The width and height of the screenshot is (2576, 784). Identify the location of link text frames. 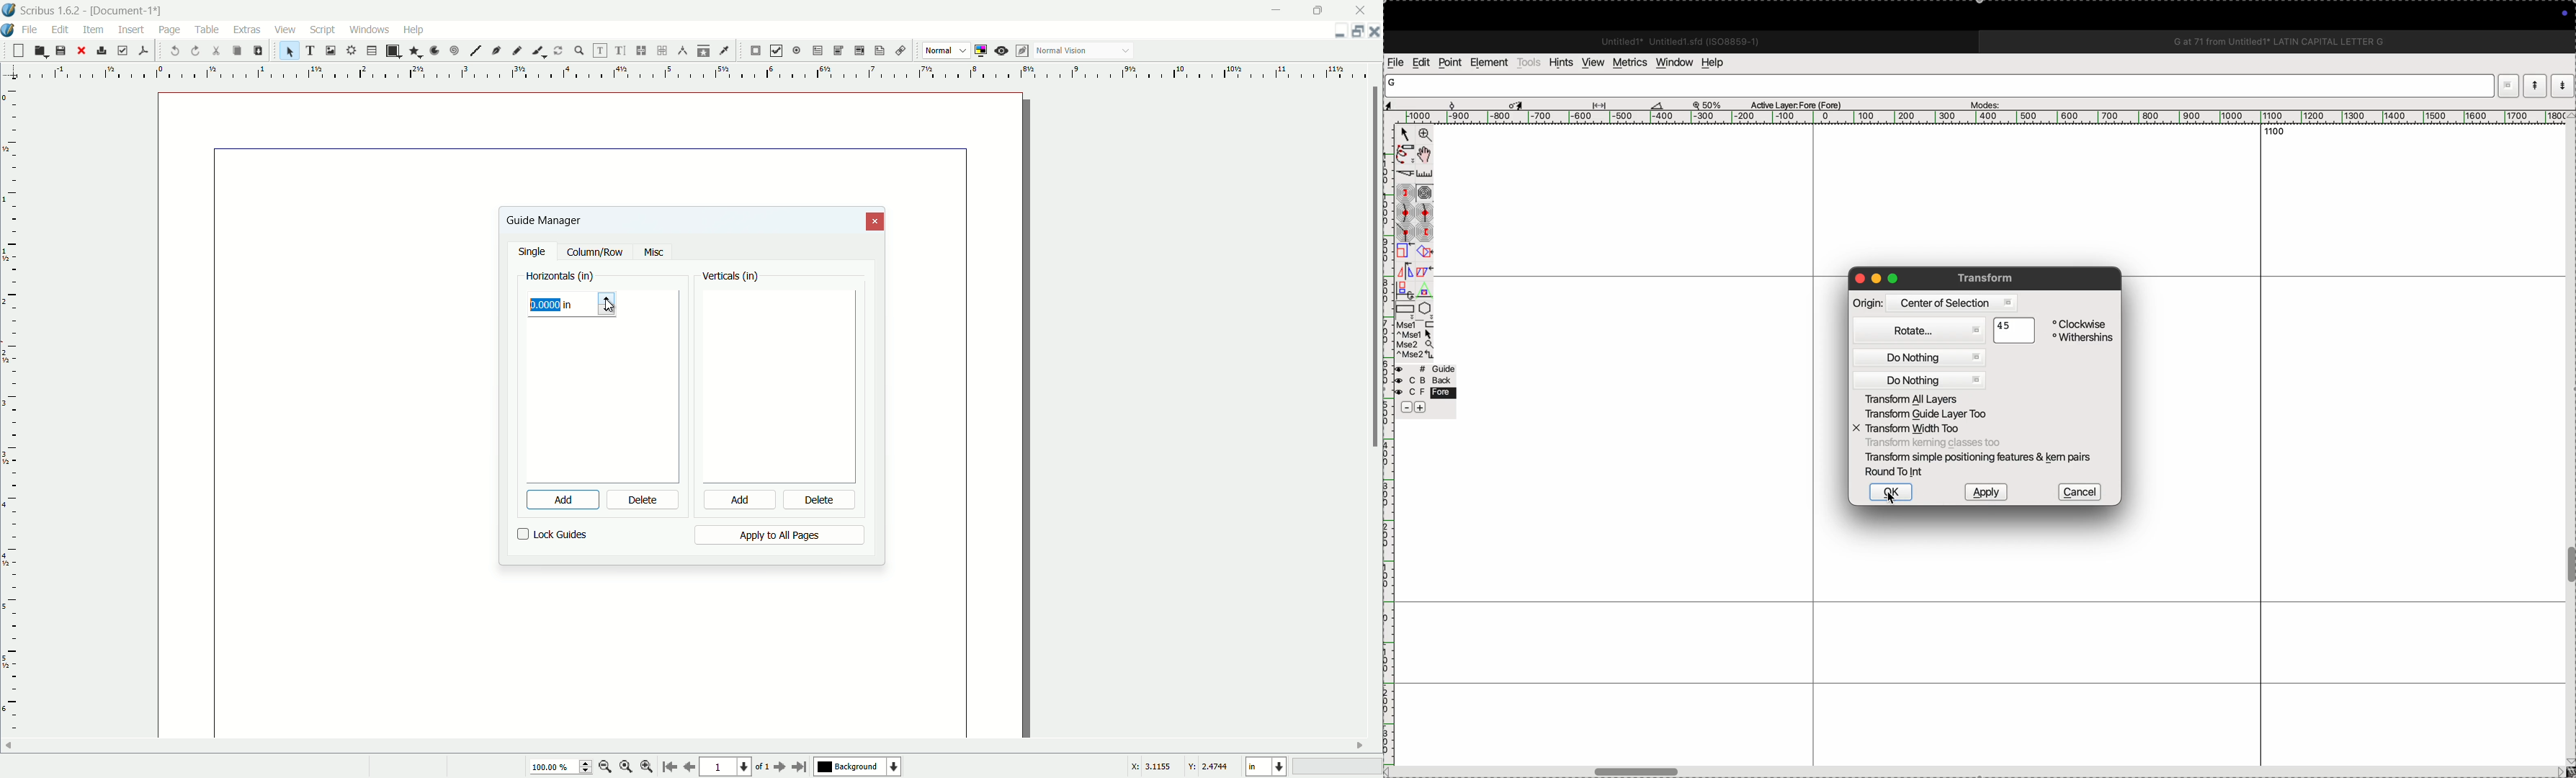
(642, 50).